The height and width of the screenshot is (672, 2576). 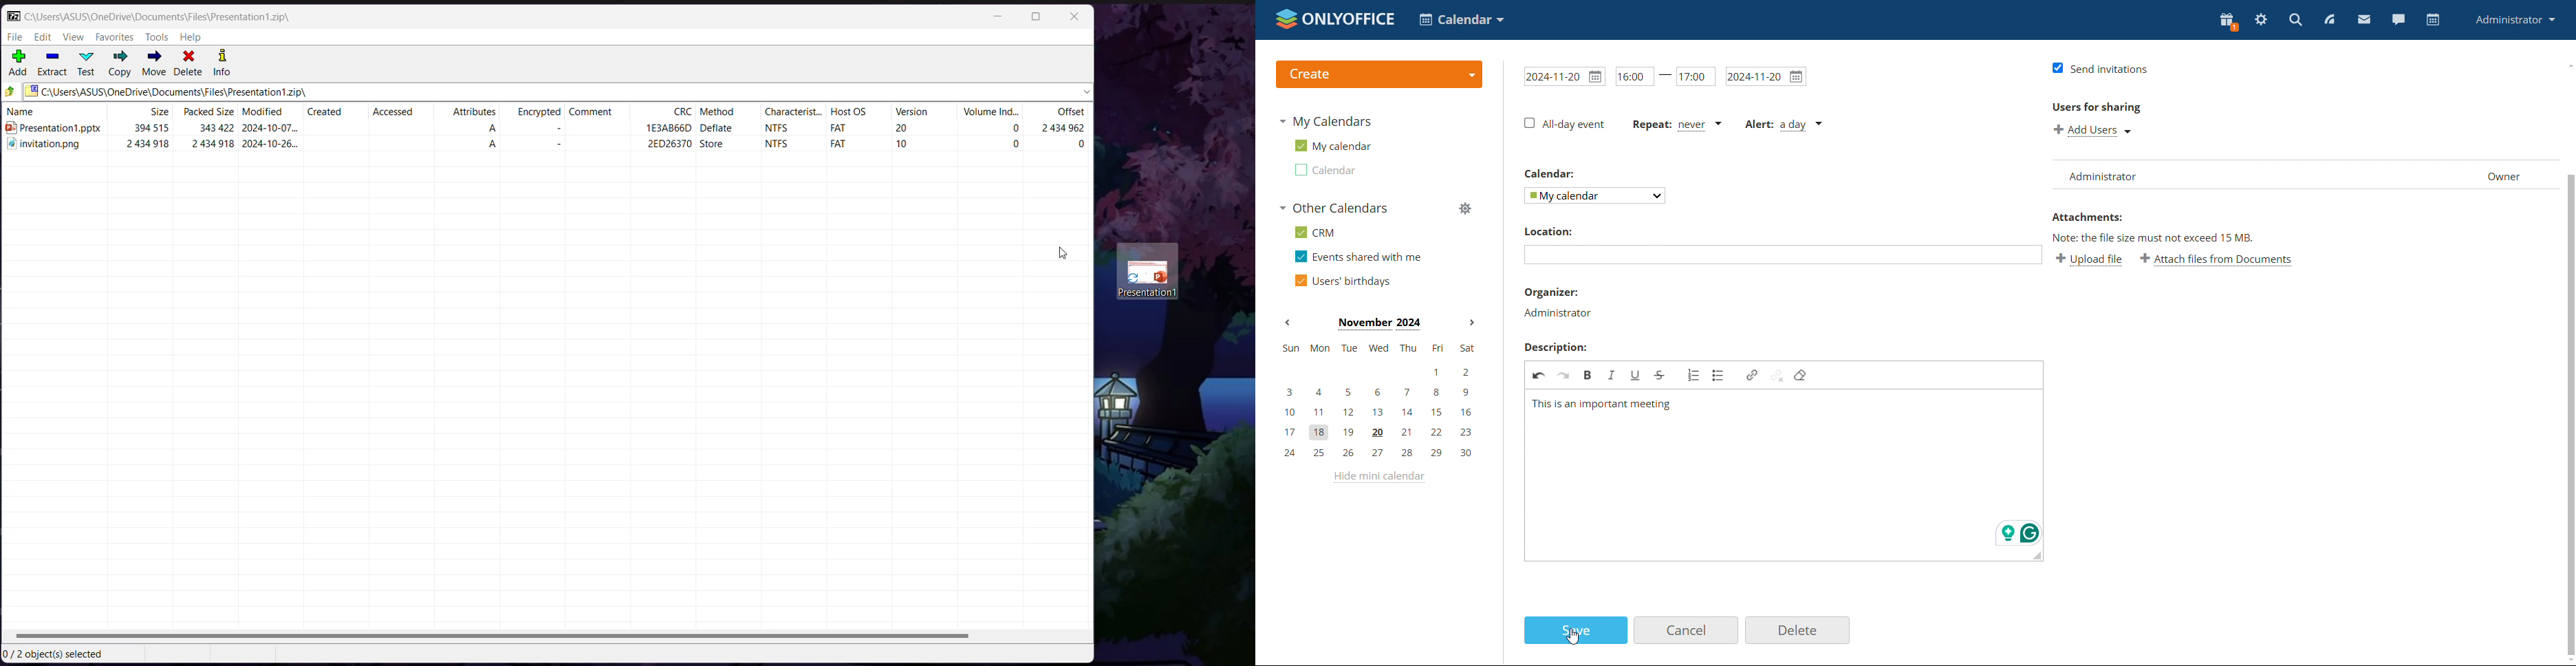 What do you see at coordinates (1576, 630) in the screenshot?
I see `save` at bounding box center [1576, 630].